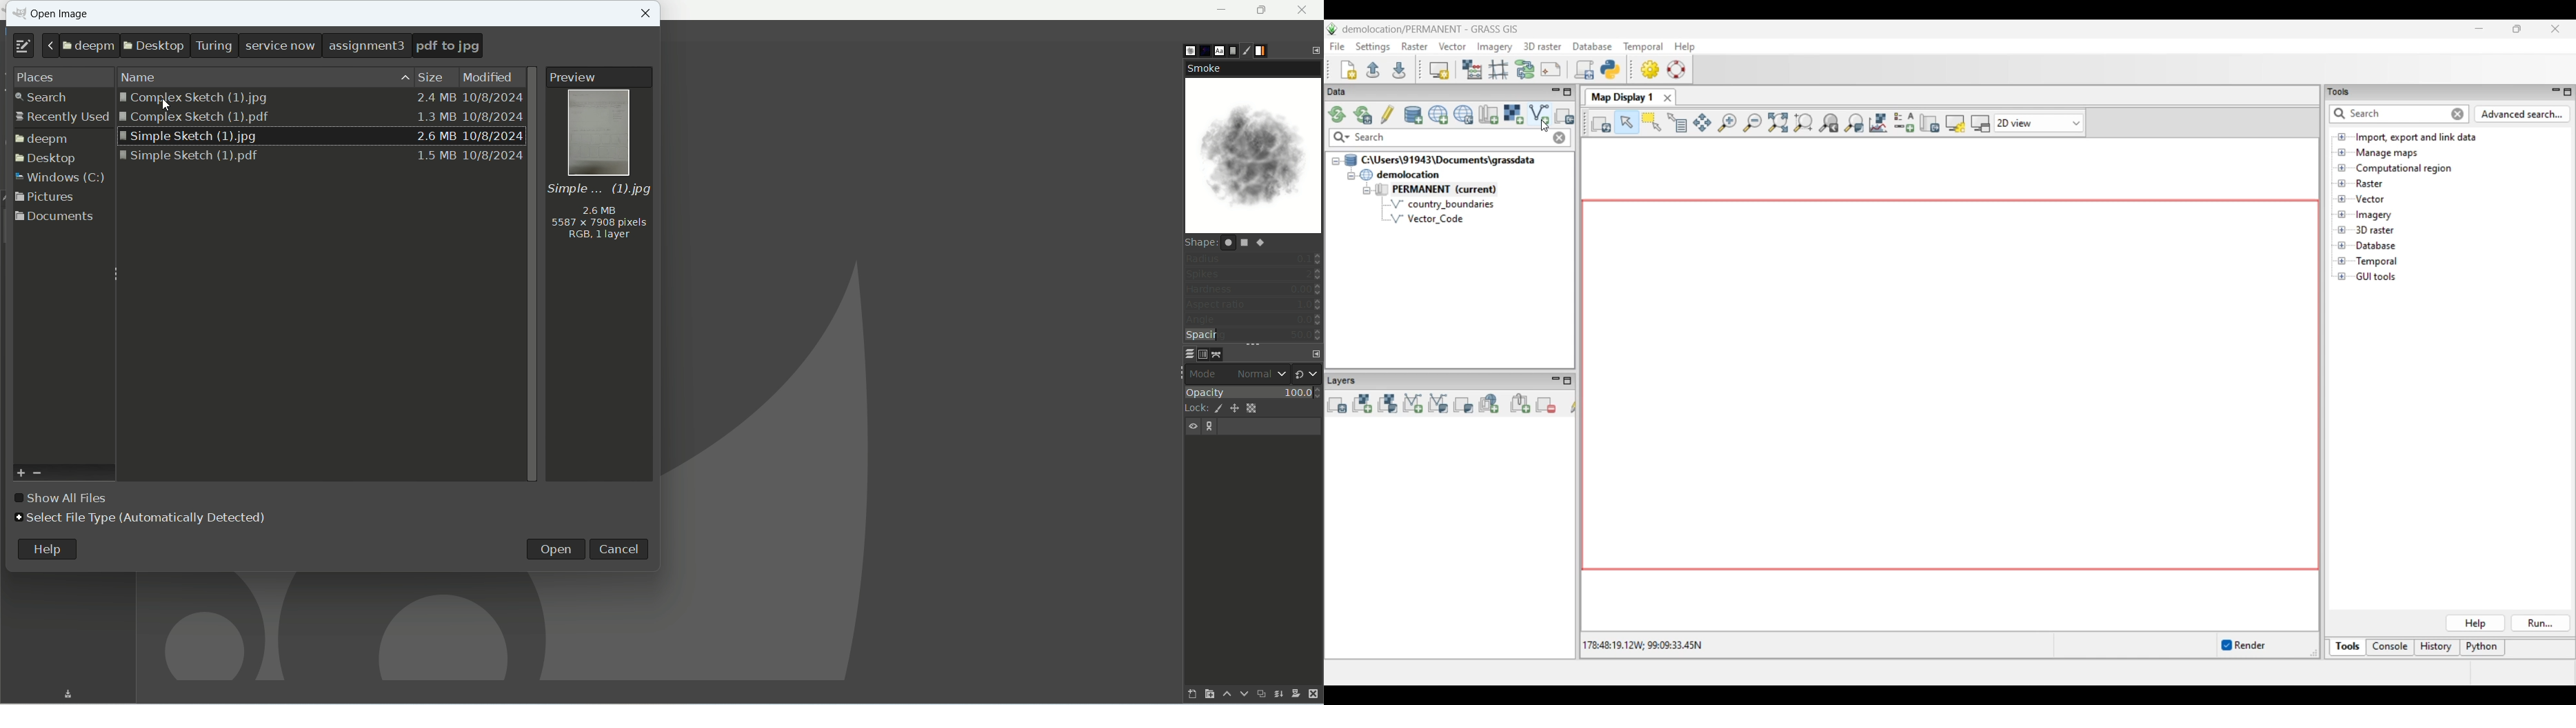 This screenshot has height=728, width=2576. What do you see at coordinates (447, 46) in the screenshot?
I see `pdf to png` at bounding box center [447, 46].